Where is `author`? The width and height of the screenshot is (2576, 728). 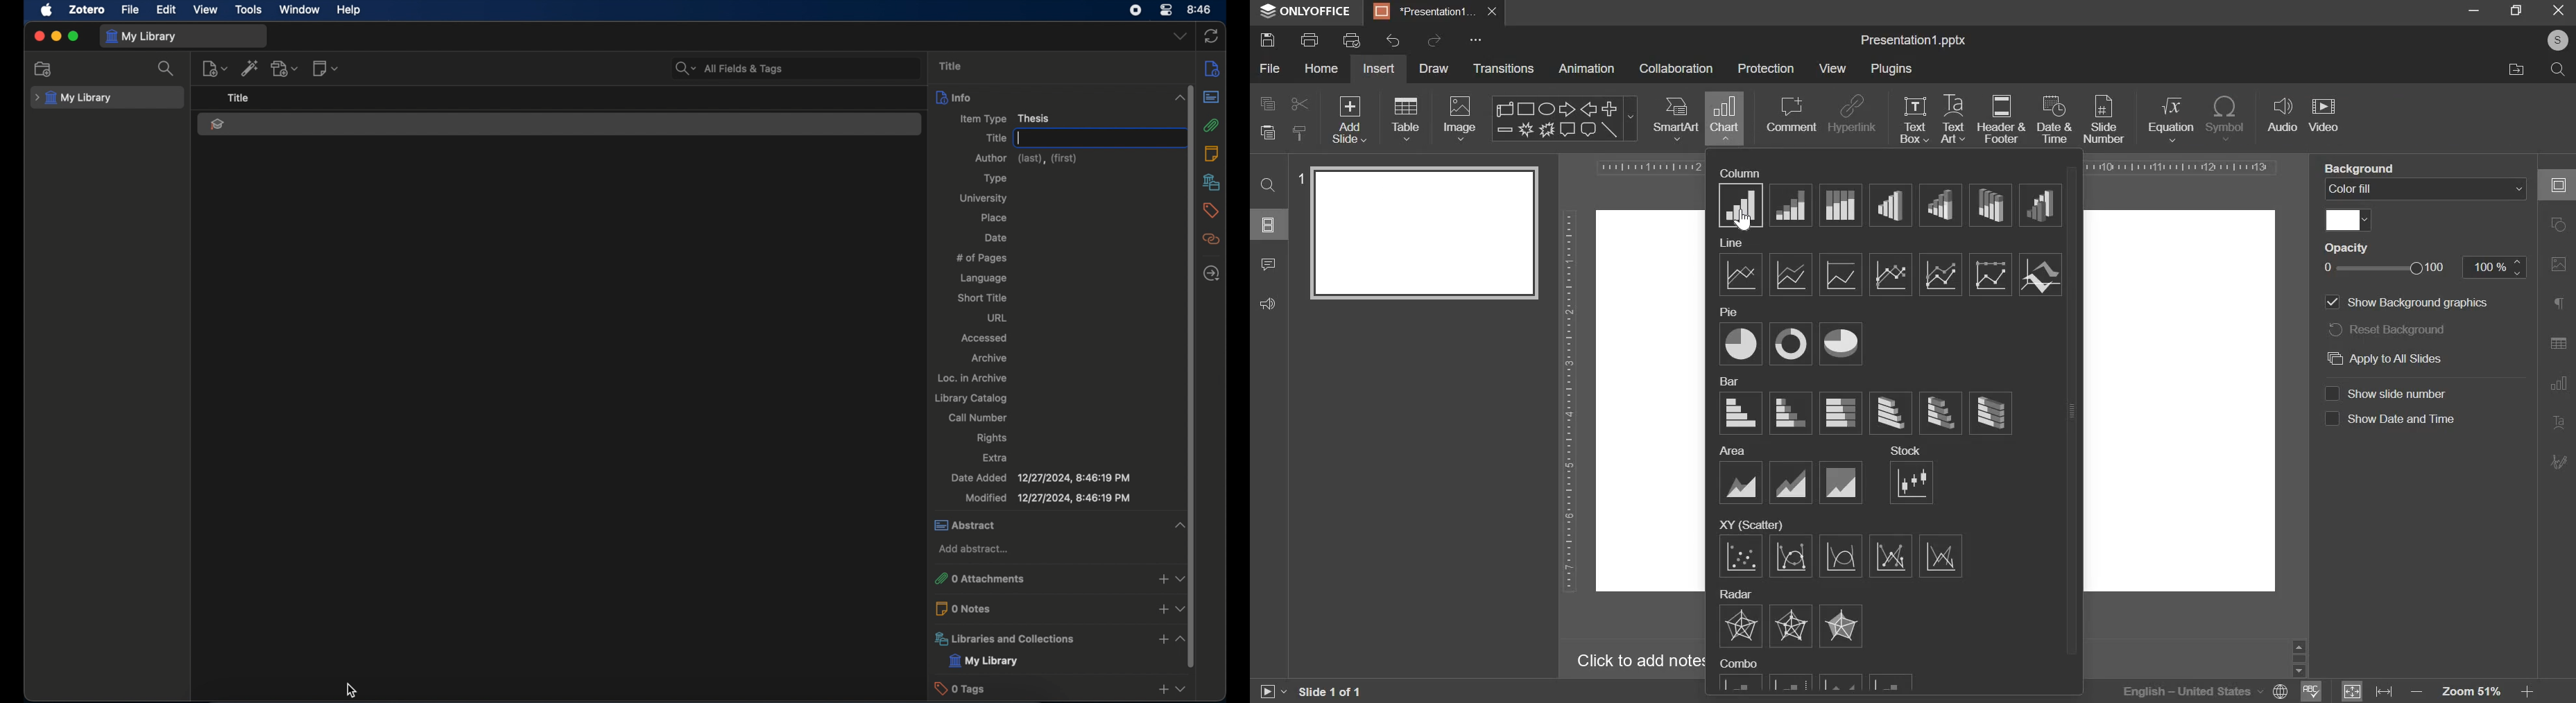 author is located at coordinates (1026, 159).